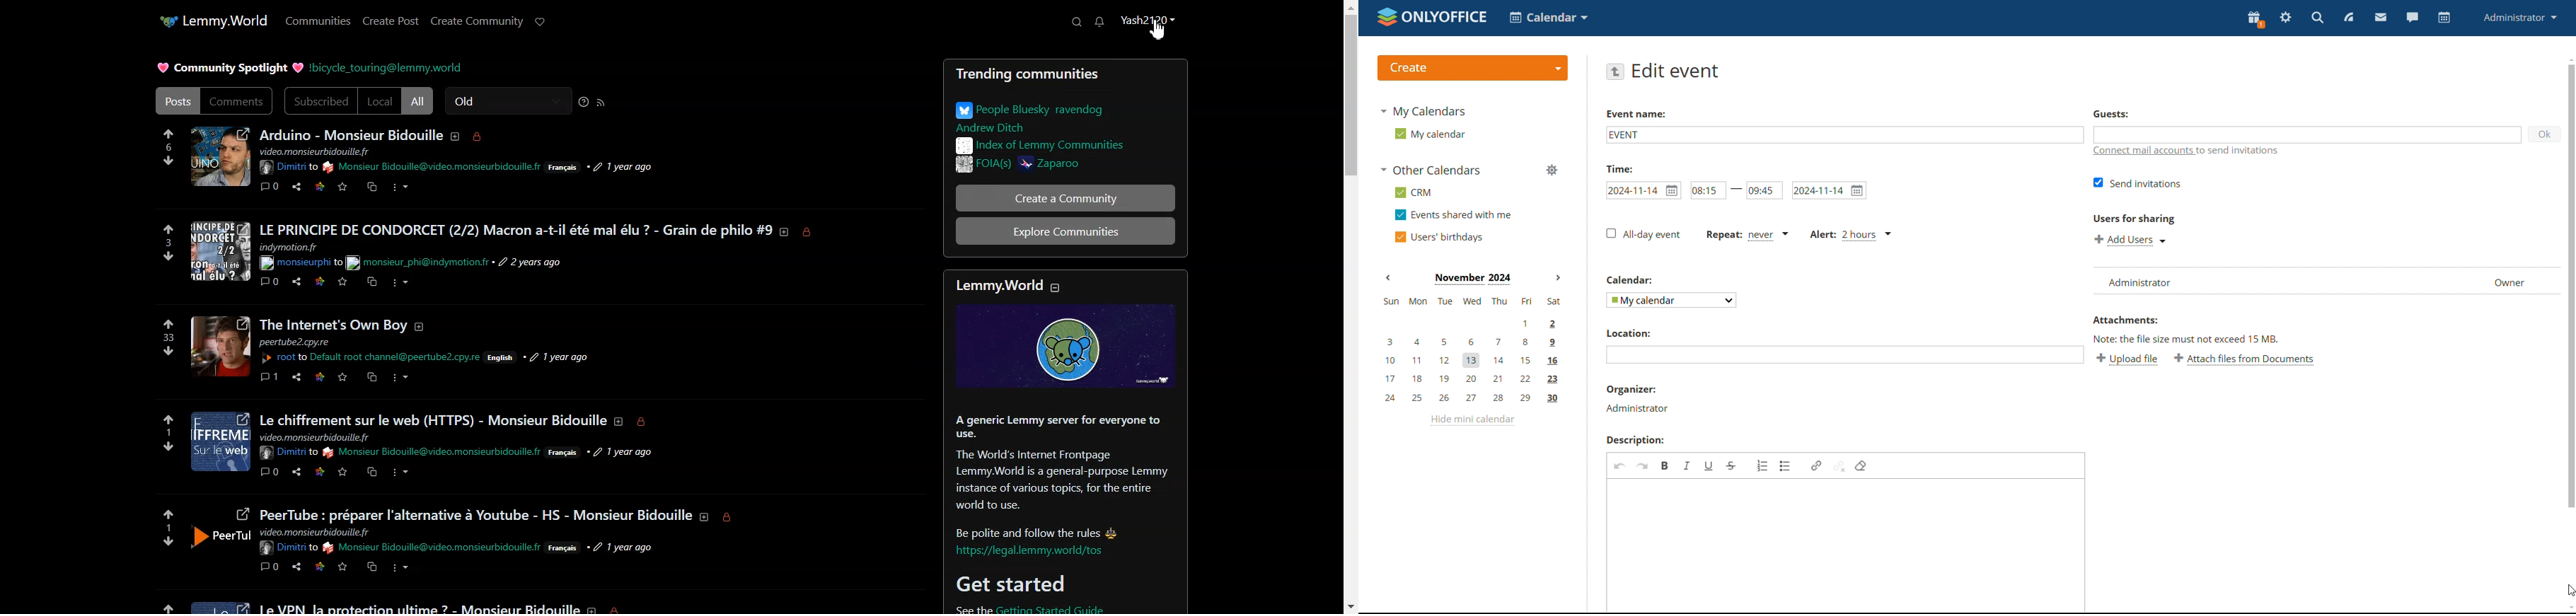 The width and height of the screenshot is (2576, 616). What do you see at coordinates (219, 444) in the screenshot?
I see `profile picture` at bounding box center [219, 444].